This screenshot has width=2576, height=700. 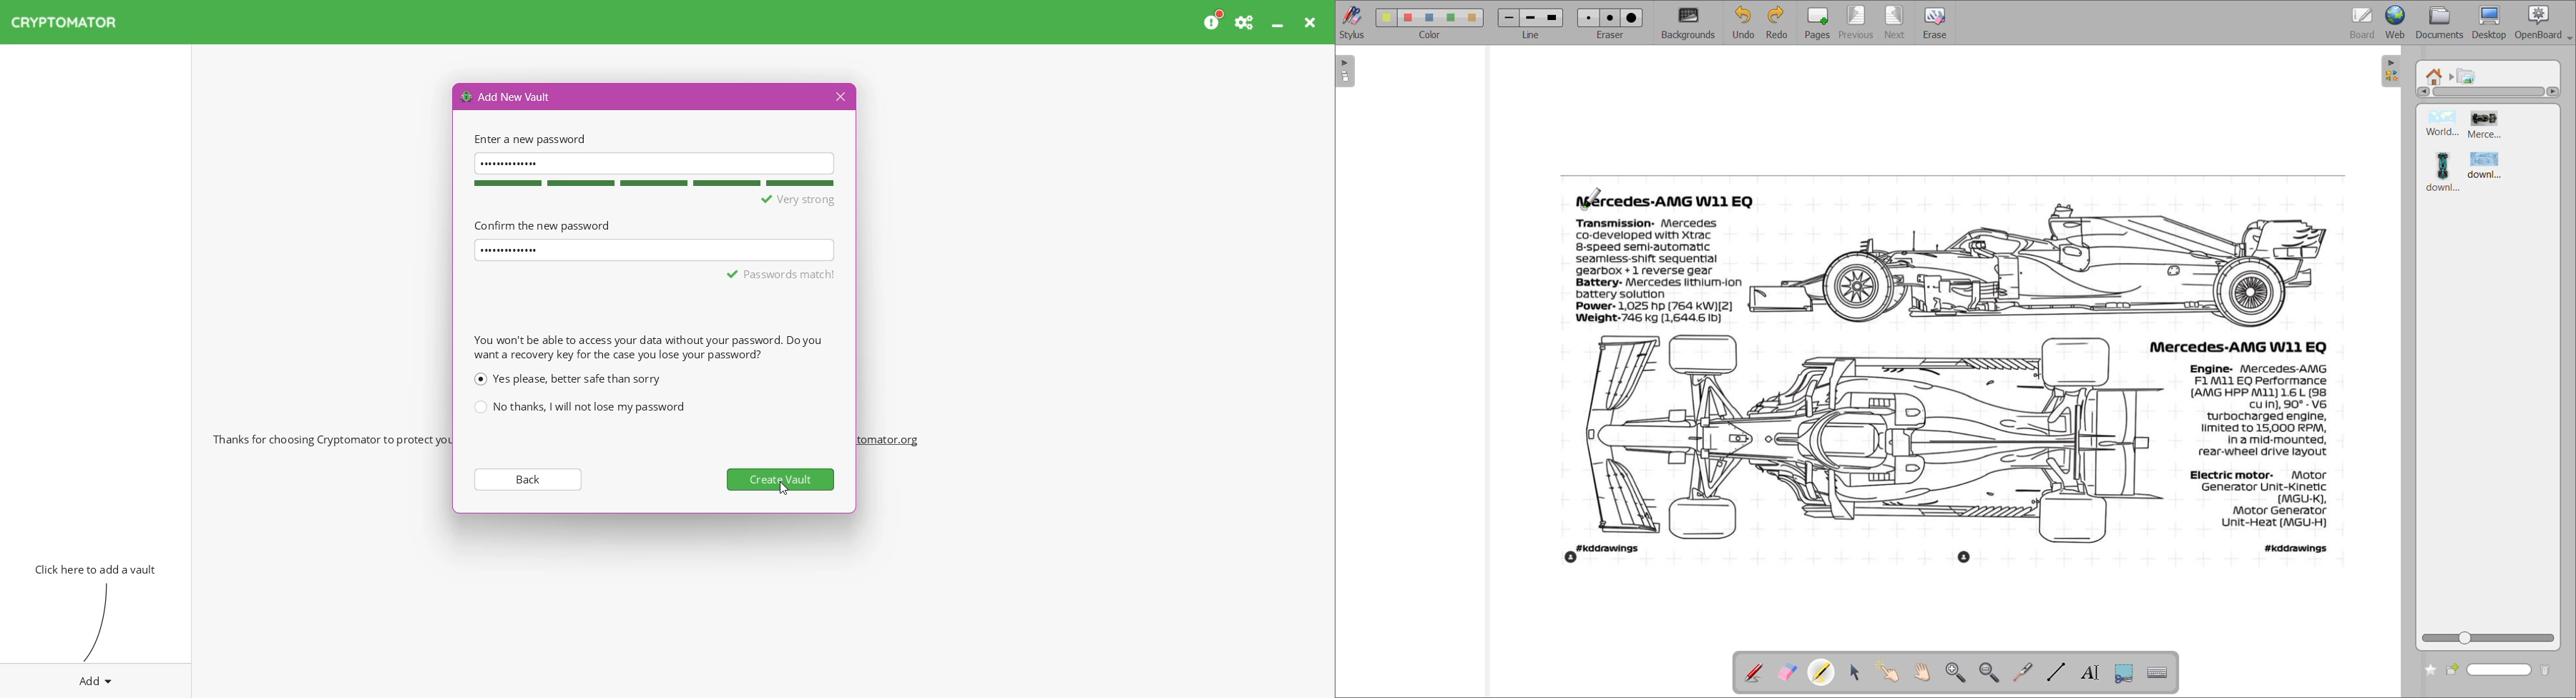 What do you see at coordinates (542, 225) in the screenshot?
I see `Confirm the new password` at bounding box center [542, 225].